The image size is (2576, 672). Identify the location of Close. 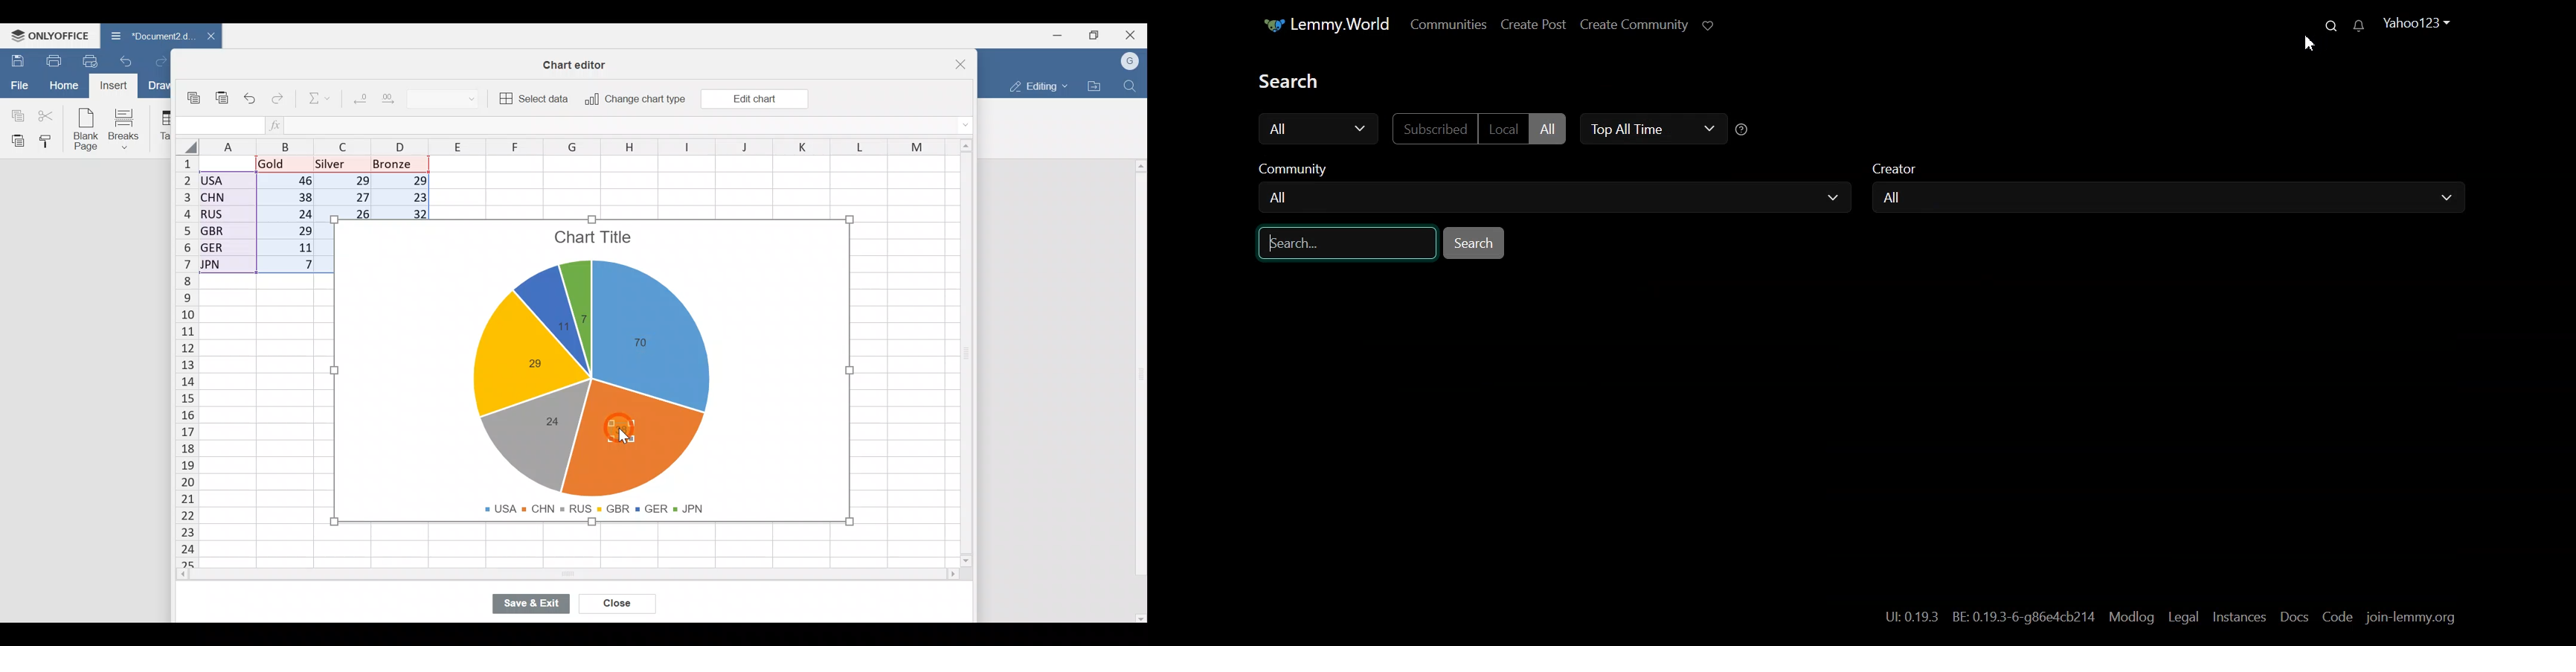
(1134, 34).